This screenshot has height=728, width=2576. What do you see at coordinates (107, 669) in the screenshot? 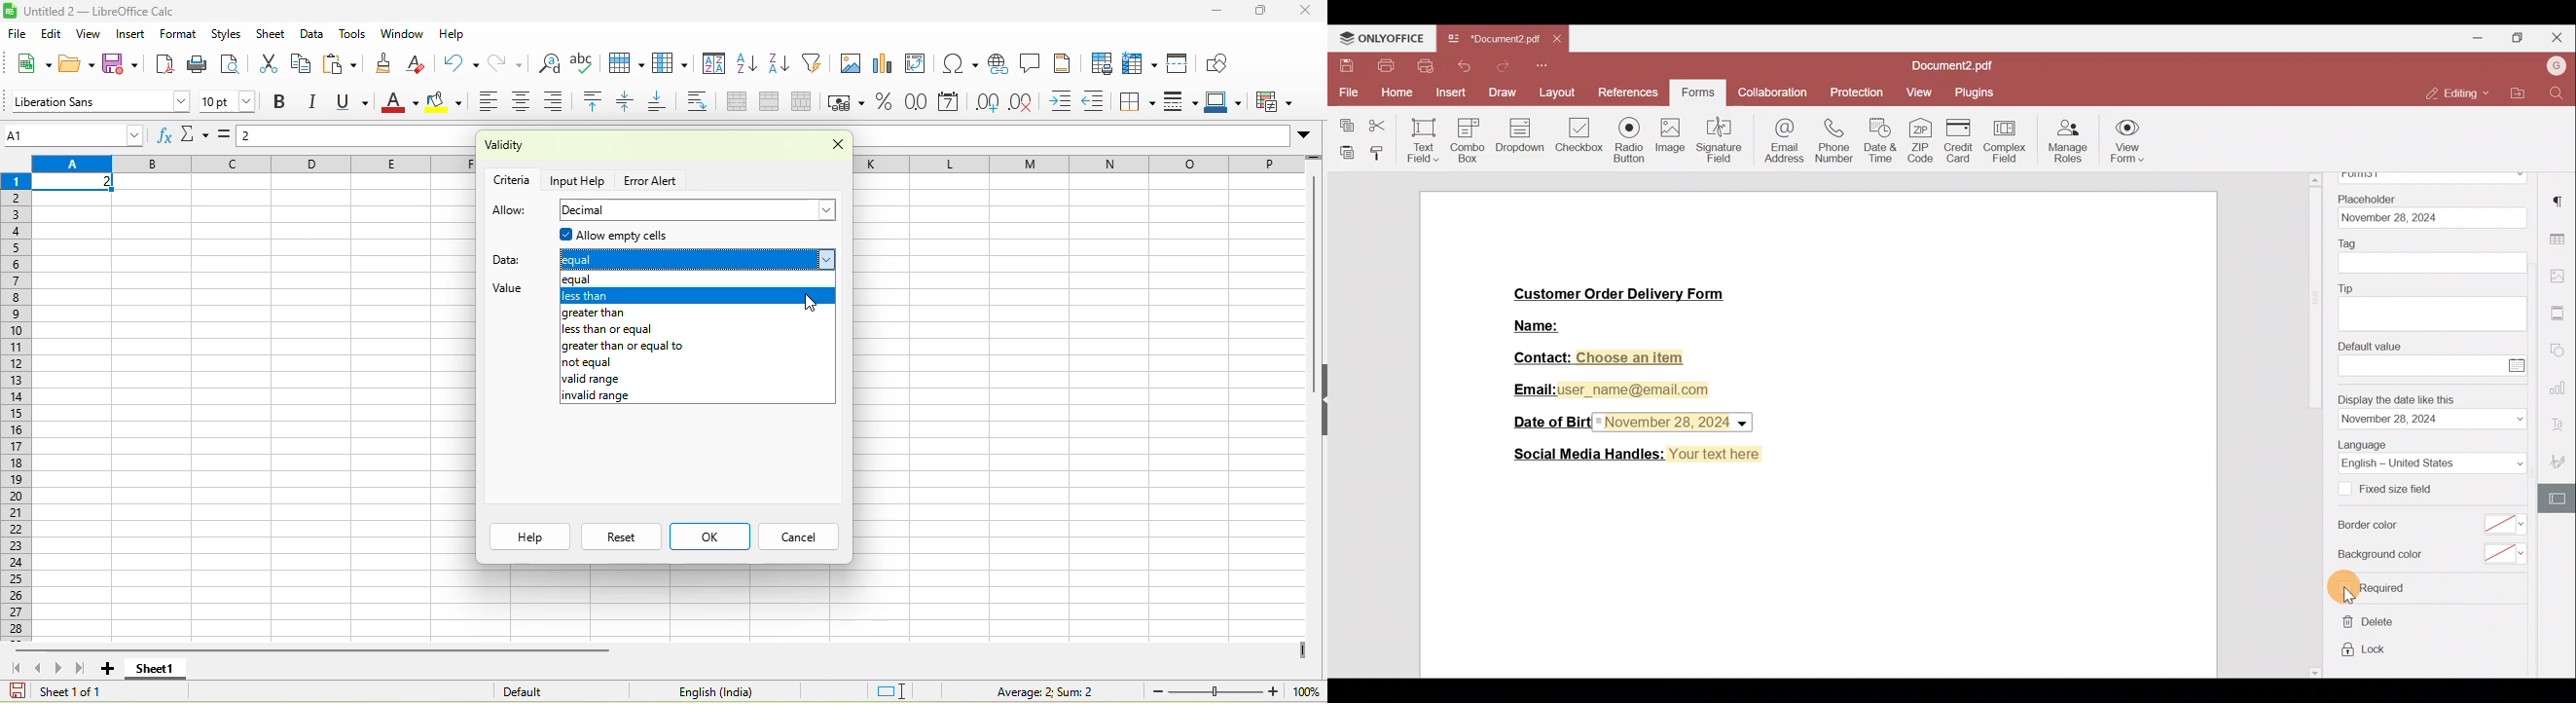
I see `add new sheet` at bounding box center [107, 669].